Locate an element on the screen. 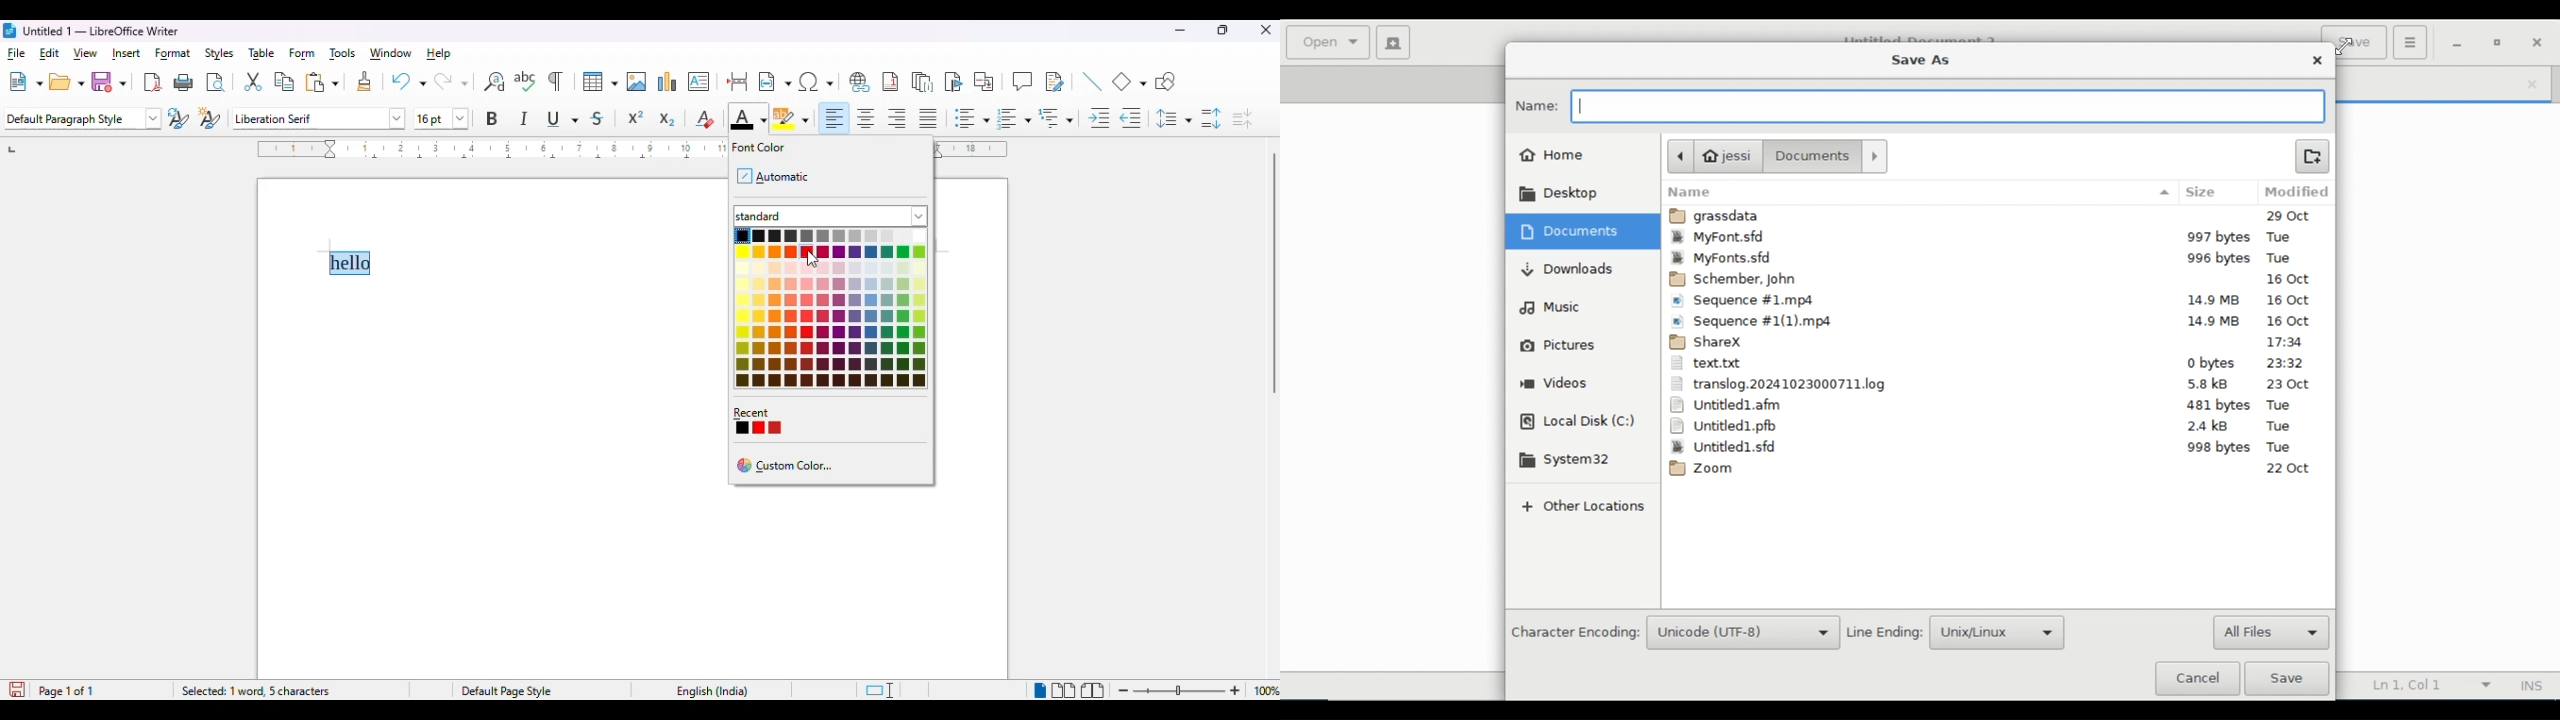 The image size is (2576, 728). undo is located at coordinates (408, 81).